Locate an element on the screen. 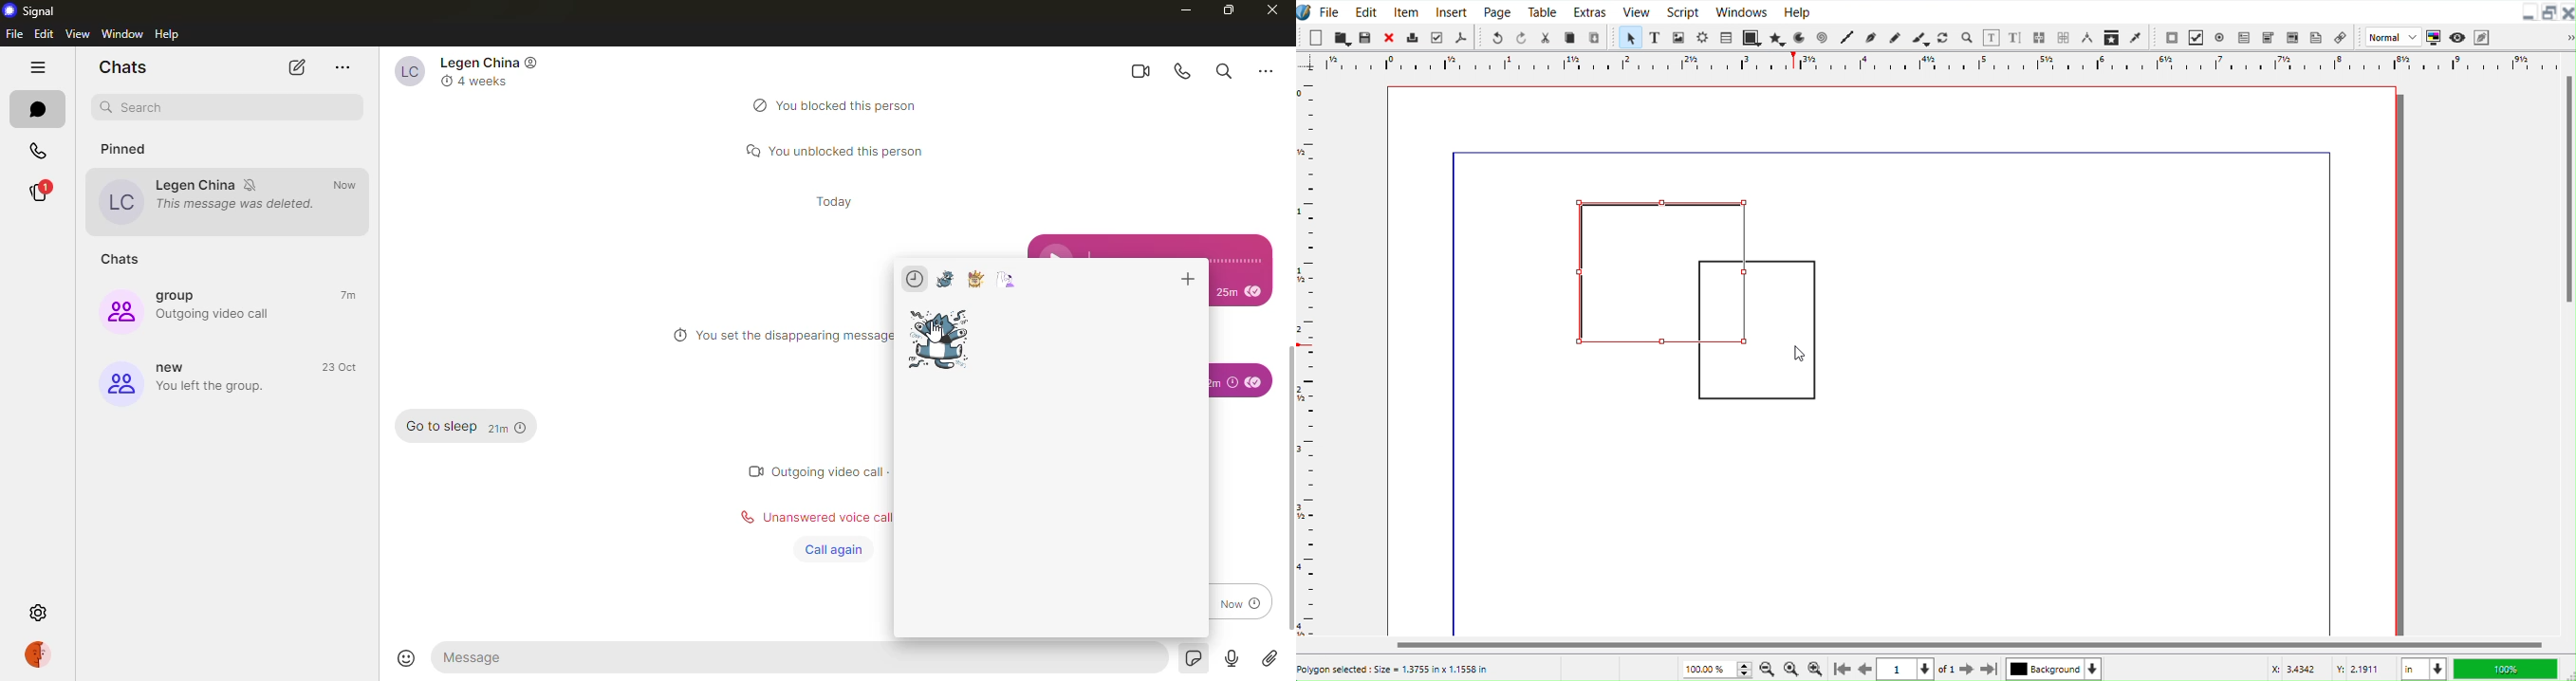 This screenshot has height=700, width=2576. Y Co-ordinate is located at coordinates (2363, 670).